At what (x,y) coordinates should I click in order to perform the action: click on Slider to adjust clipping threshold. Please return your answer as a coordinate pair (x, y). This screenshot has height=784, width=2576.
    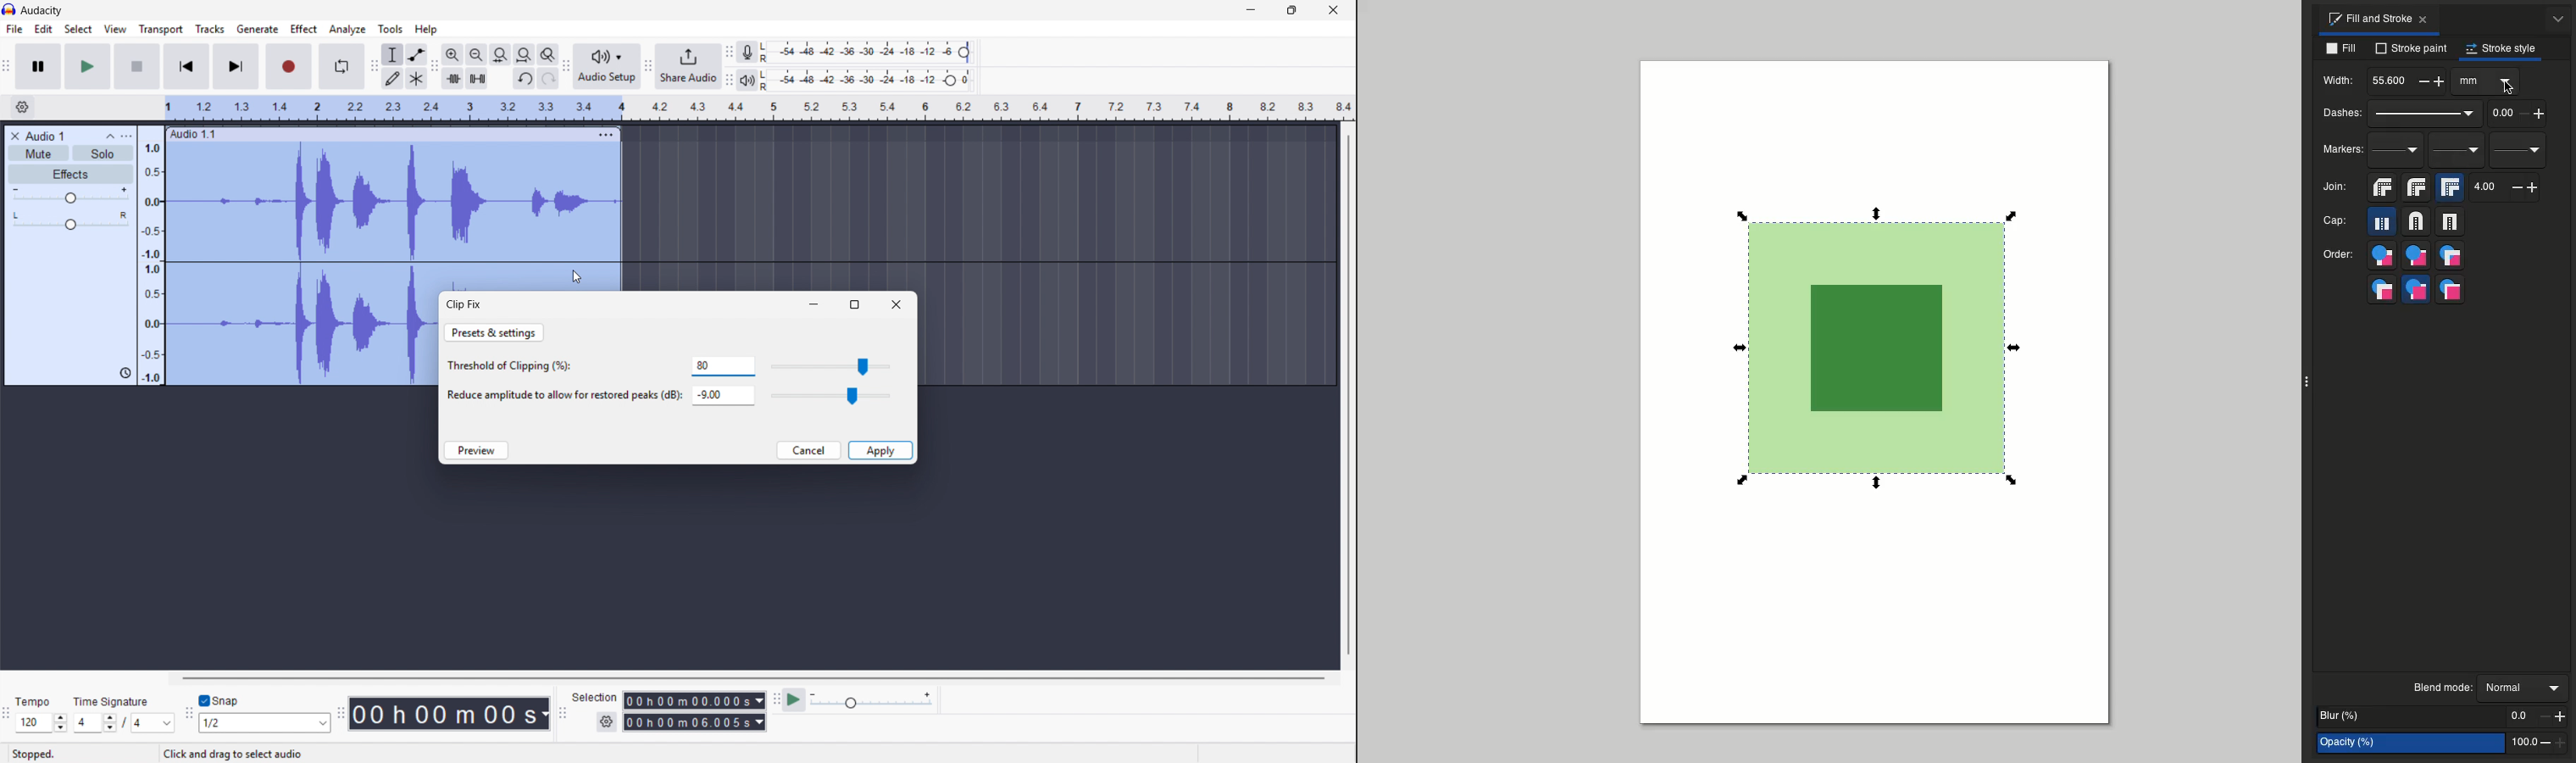
    Looking at the image, I should click on (833, 366).